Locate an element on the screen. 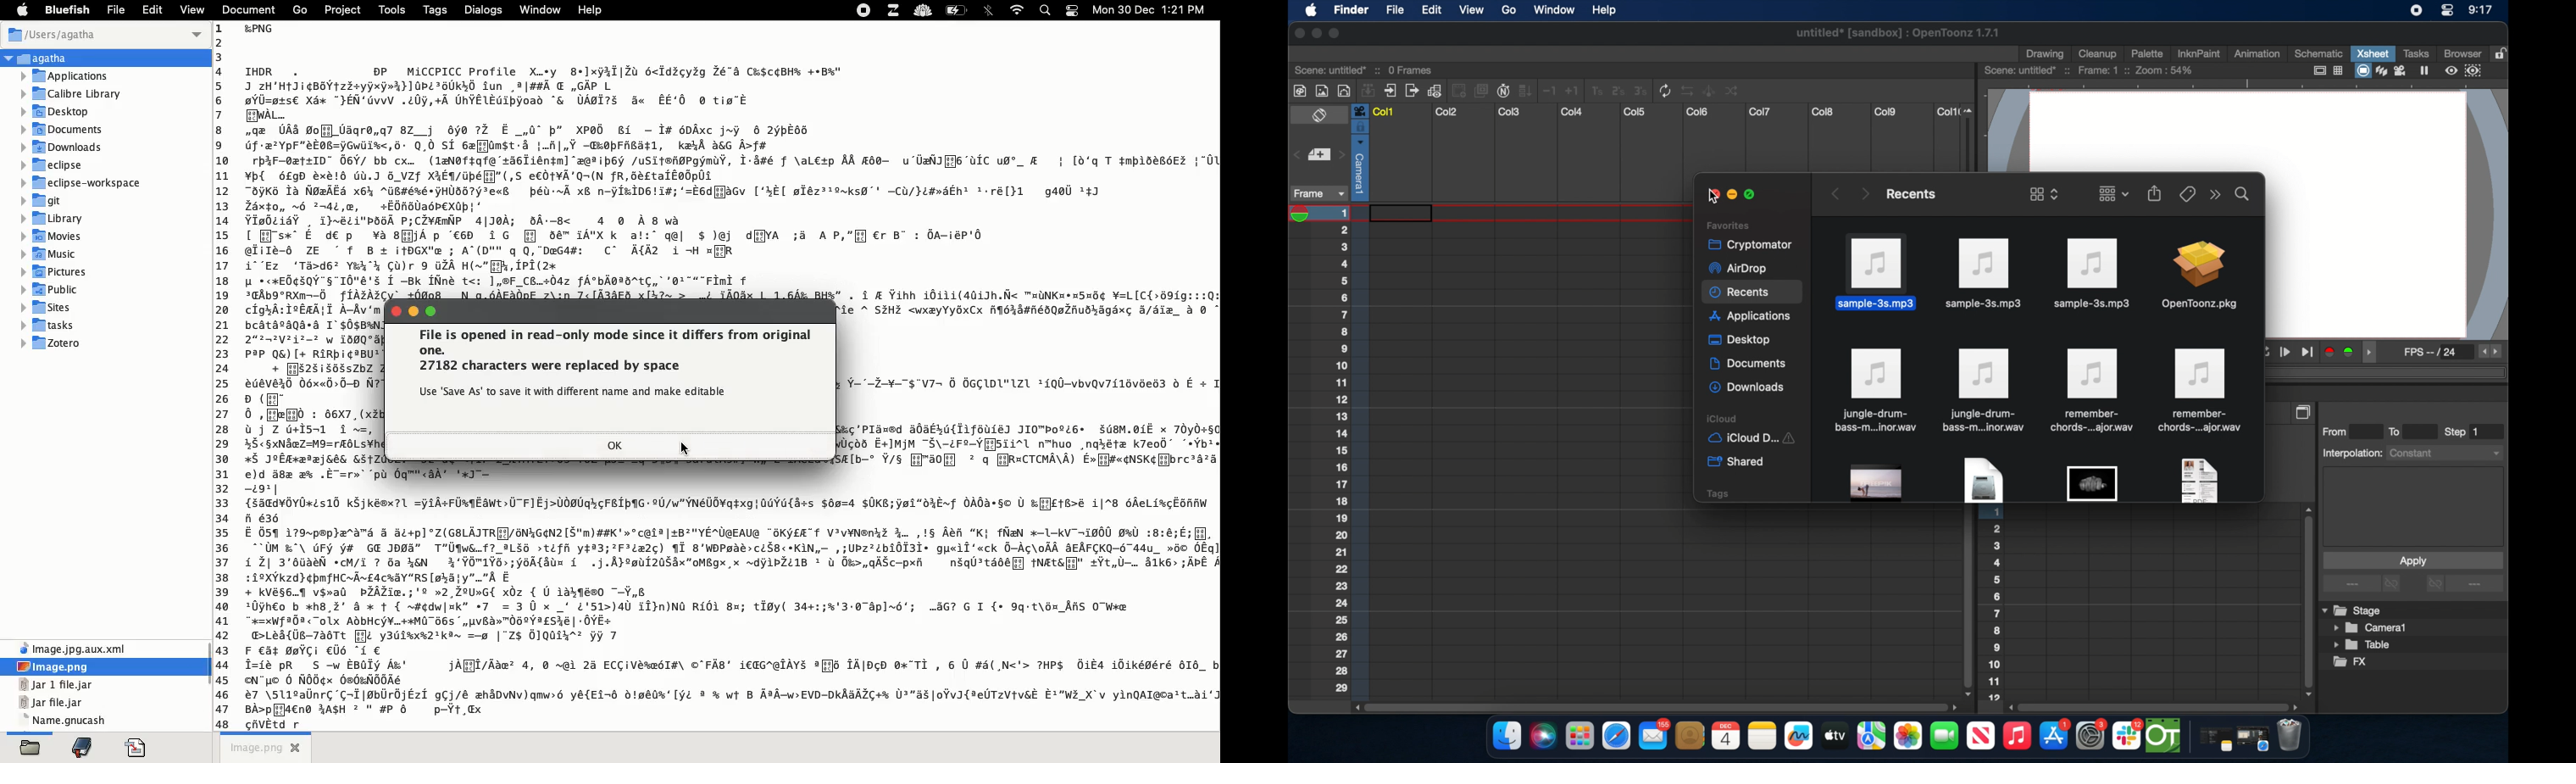  airdrop is located at coordinates (1737, 268).